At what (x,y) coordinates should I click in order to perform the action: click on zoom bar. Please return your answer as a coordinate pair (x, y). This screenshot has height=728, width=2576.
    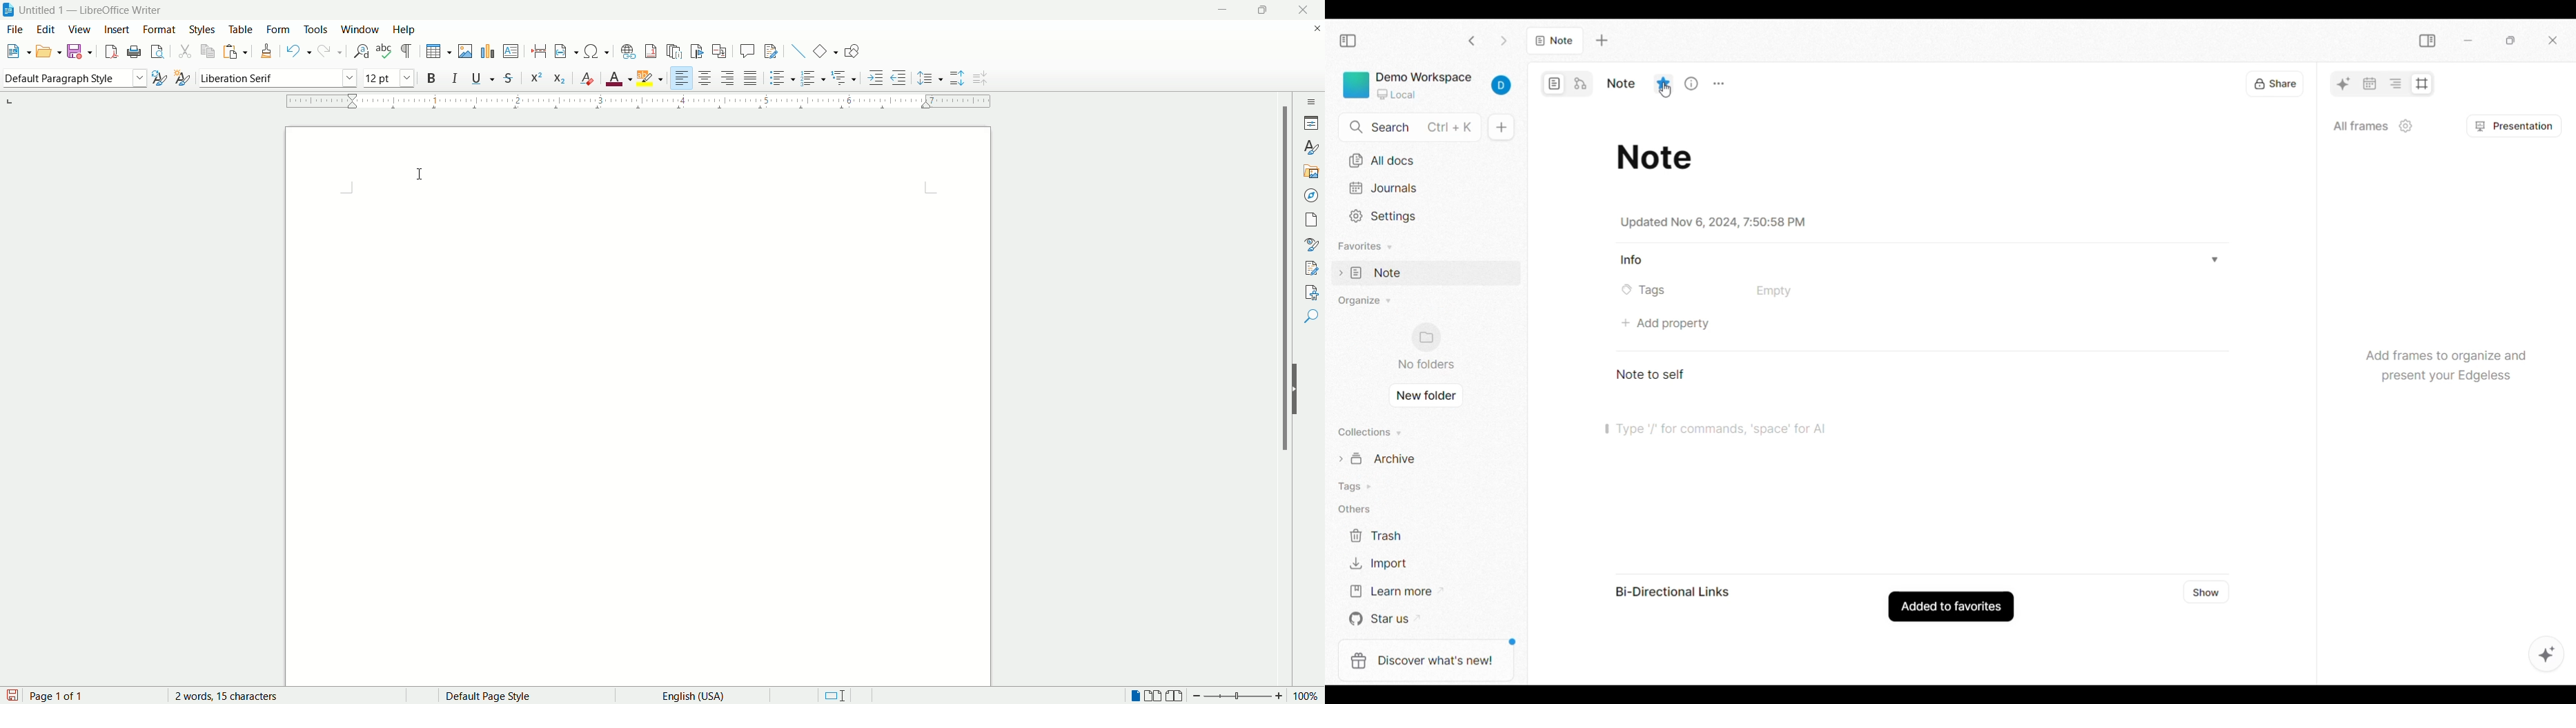
    Looking at the image, I should click on (1240, 696).